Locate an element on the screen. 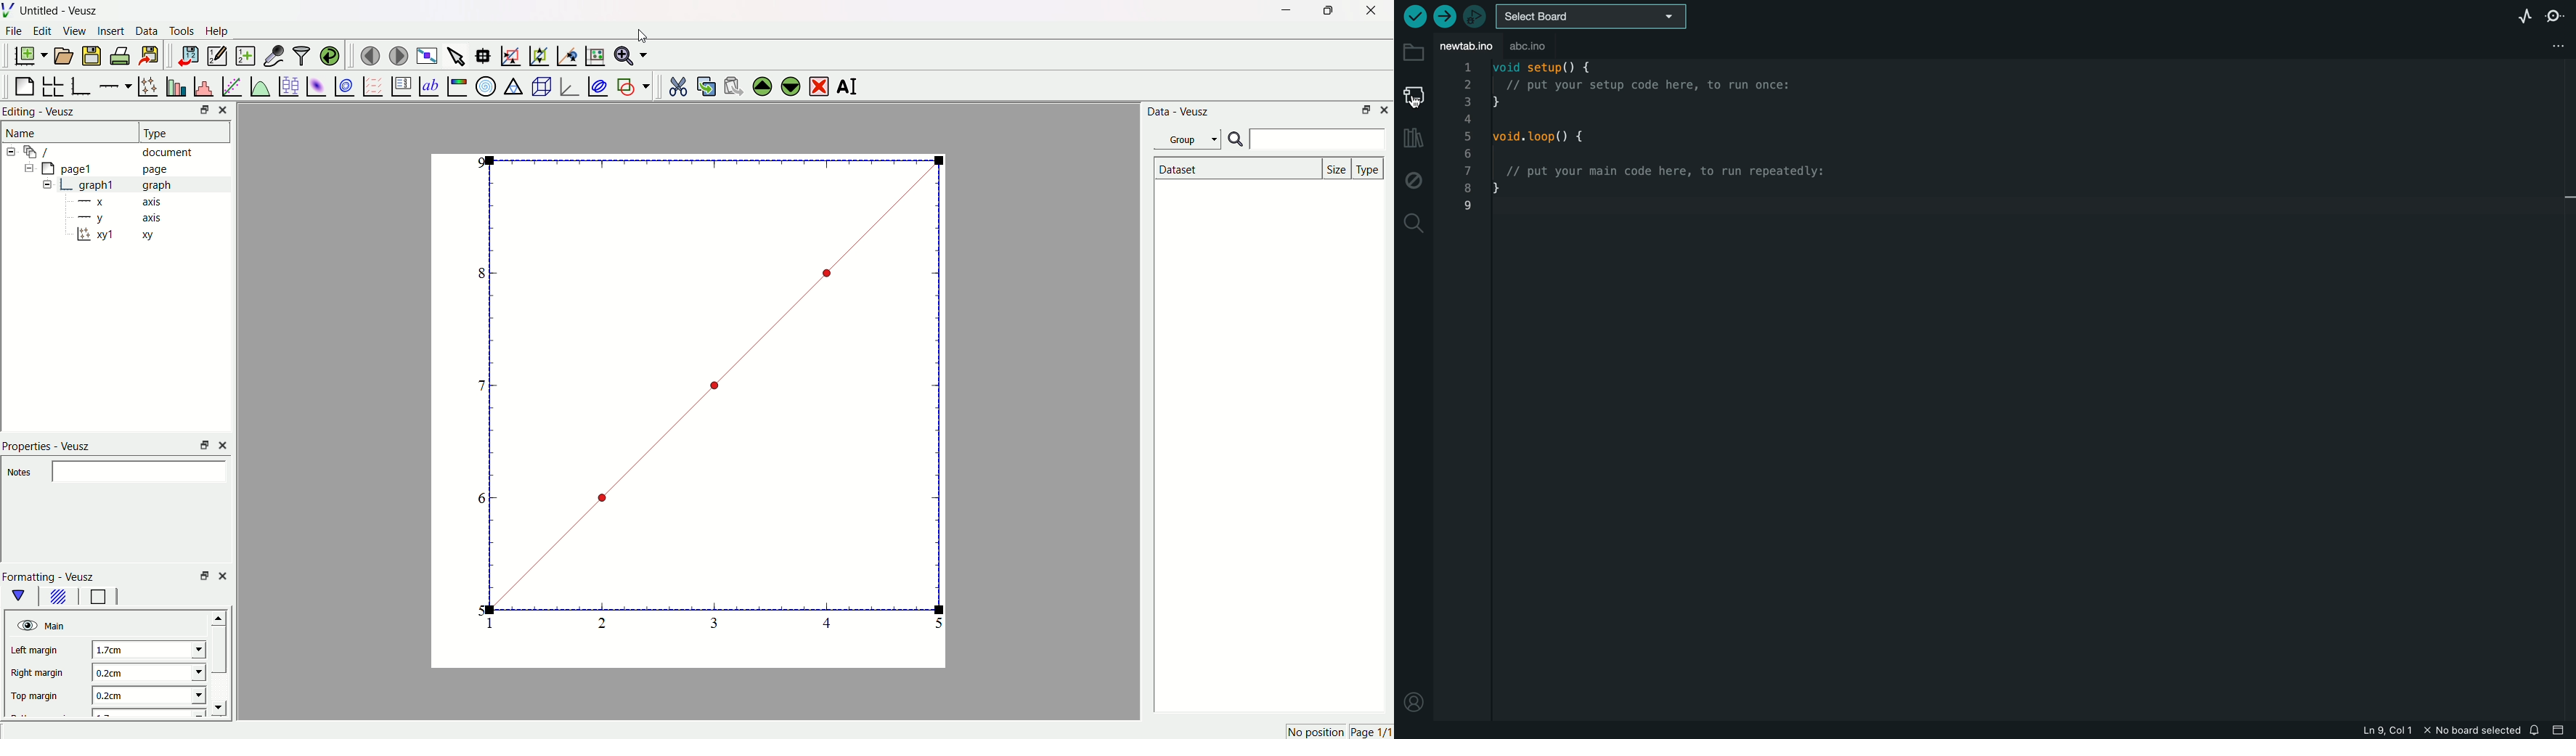 Image resolution: width=2576 pixels, height=756 pixels. Tools is located at coordinates (182, 32).